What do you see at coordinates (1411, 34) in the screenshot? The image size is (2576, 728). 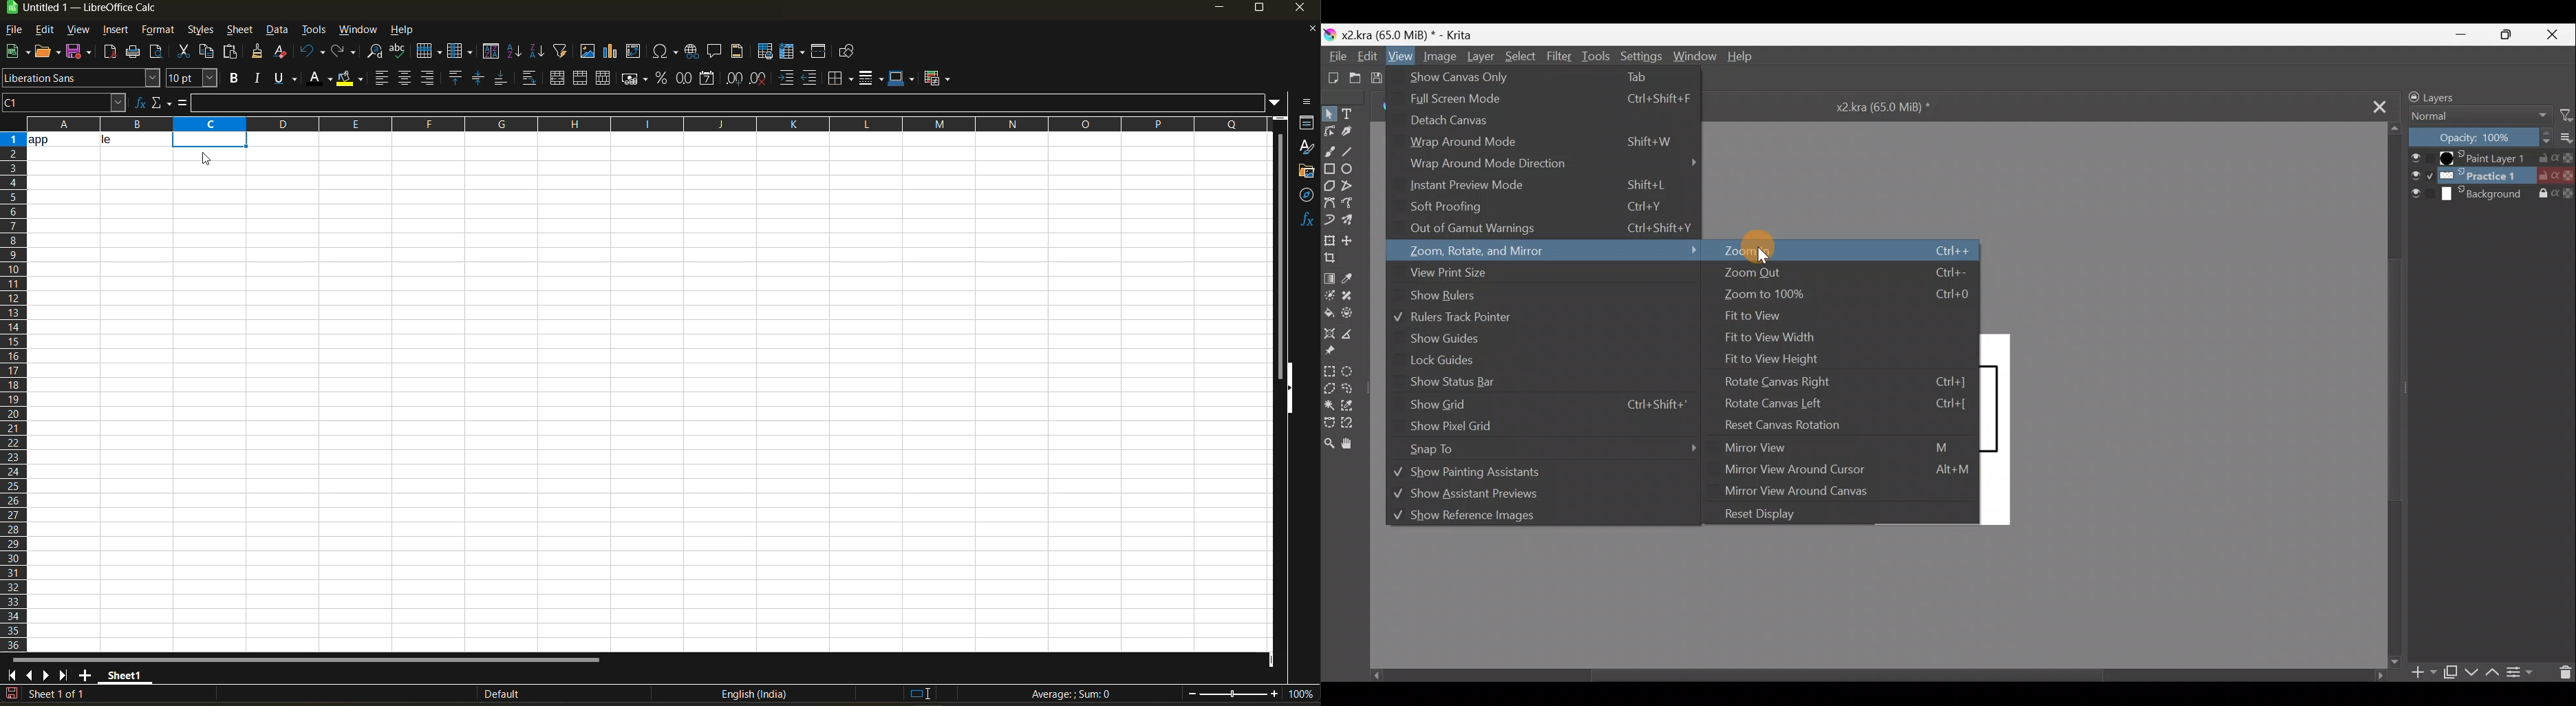 I see `x2.kra (65.0 MiB) * - Krita` at bounding box center [1411, 34].